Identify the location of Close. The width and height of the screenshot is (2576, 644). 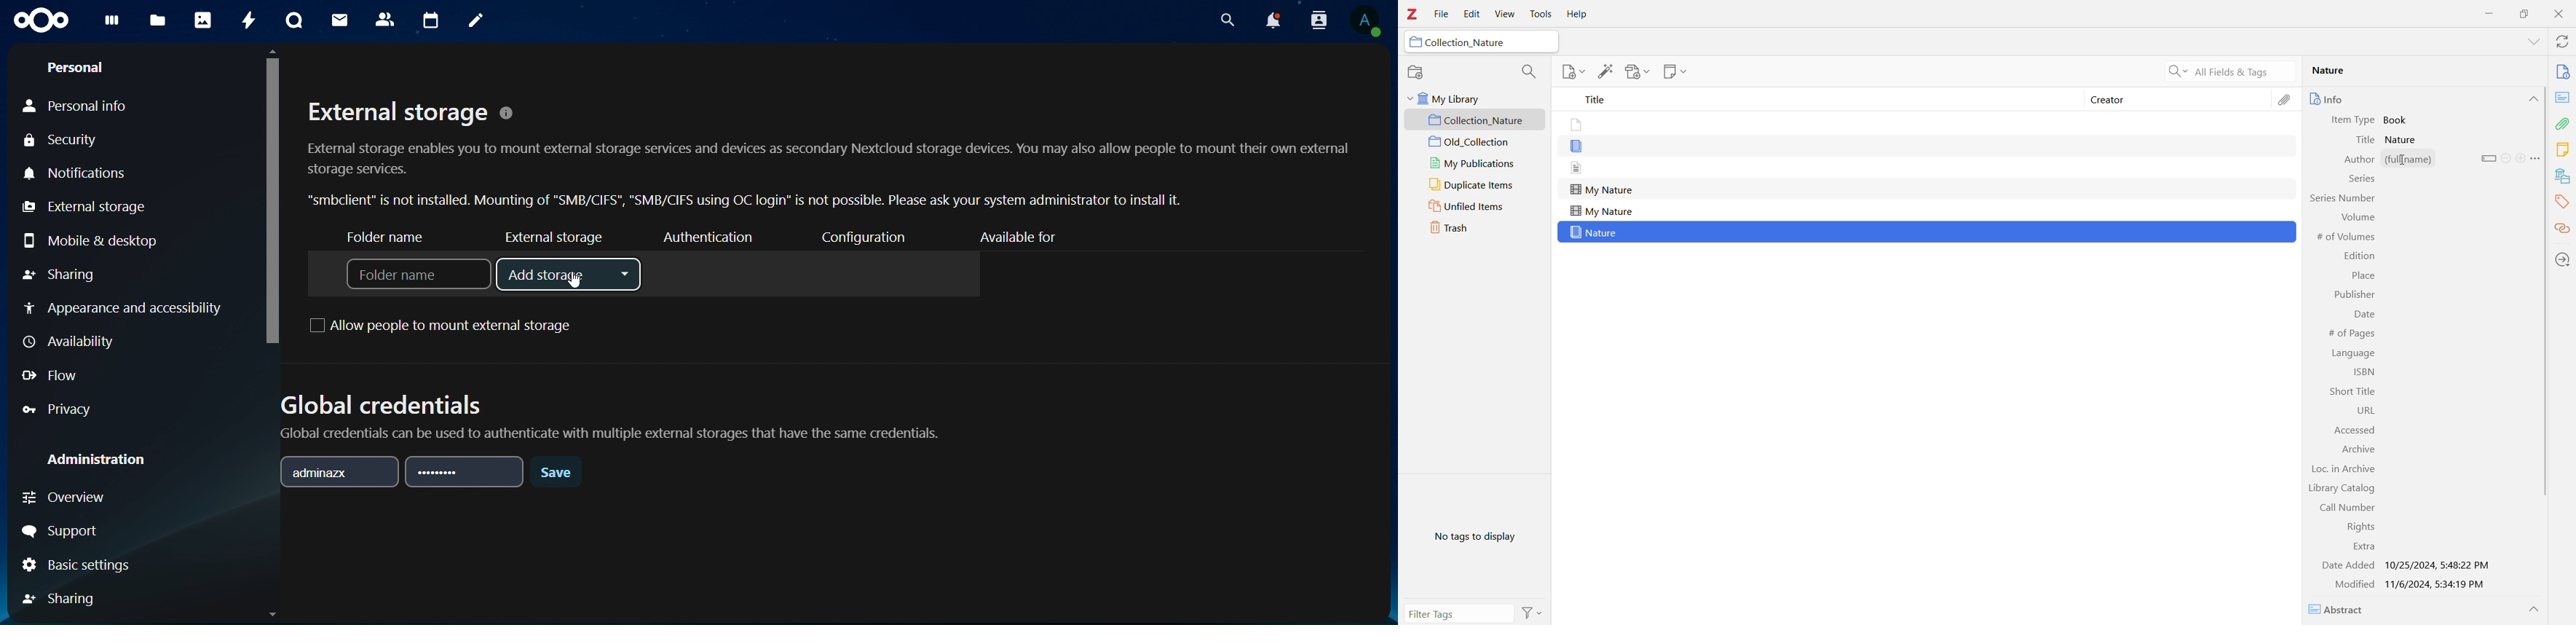
(2561, 15).